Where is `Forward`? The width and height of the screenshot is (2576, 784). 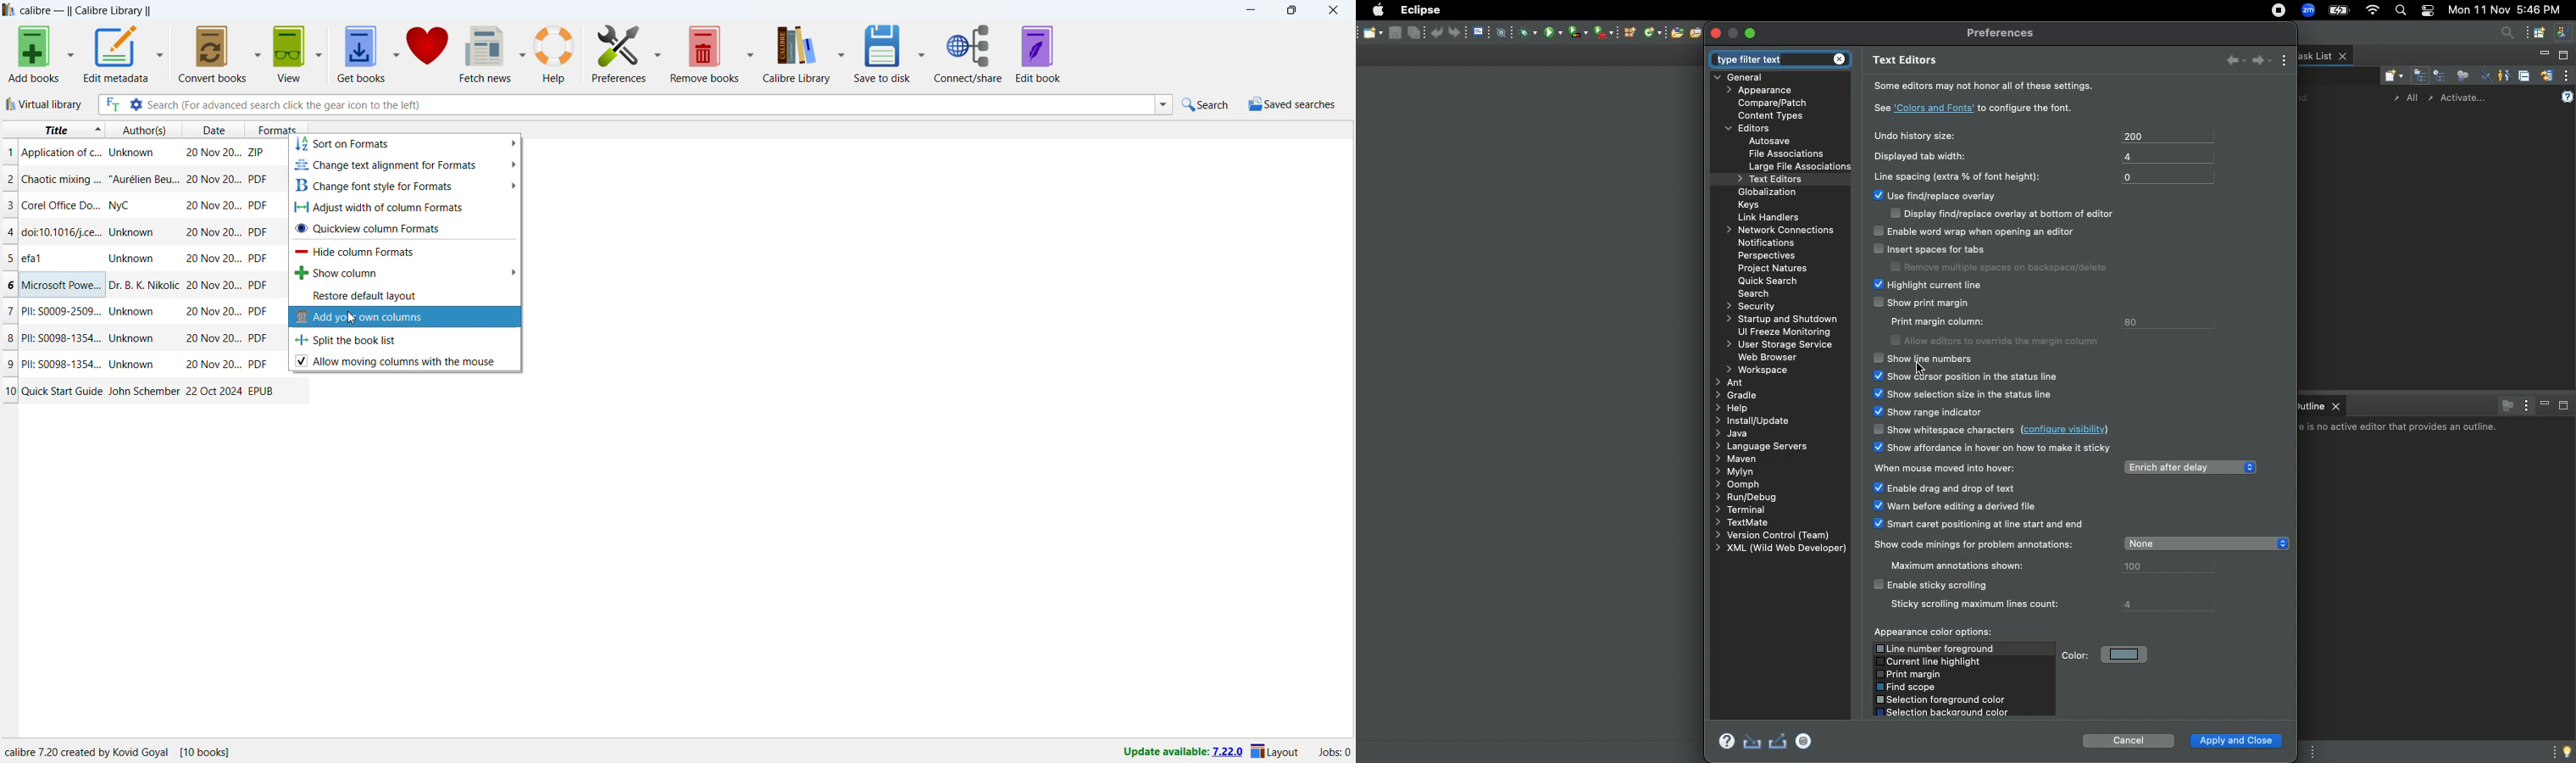
Forward is located at coordinates (2260, 61).